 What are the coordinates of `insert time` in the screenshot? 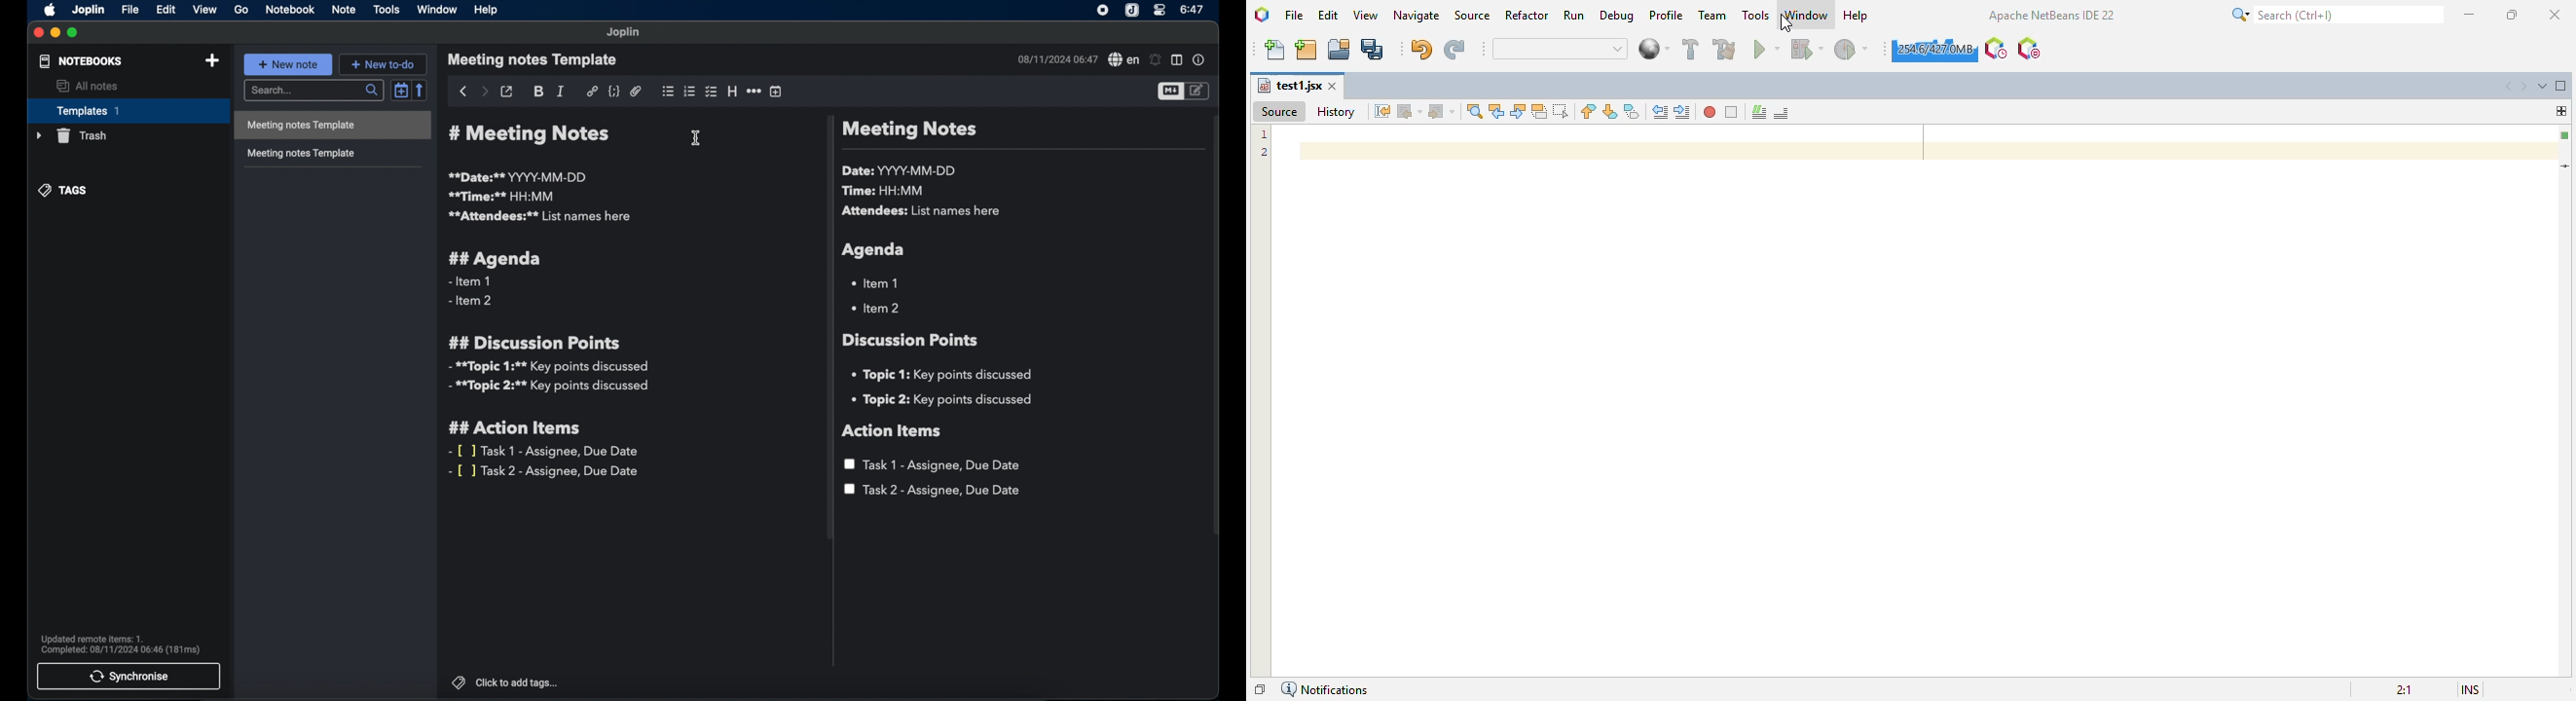 It's located at (776, 92).